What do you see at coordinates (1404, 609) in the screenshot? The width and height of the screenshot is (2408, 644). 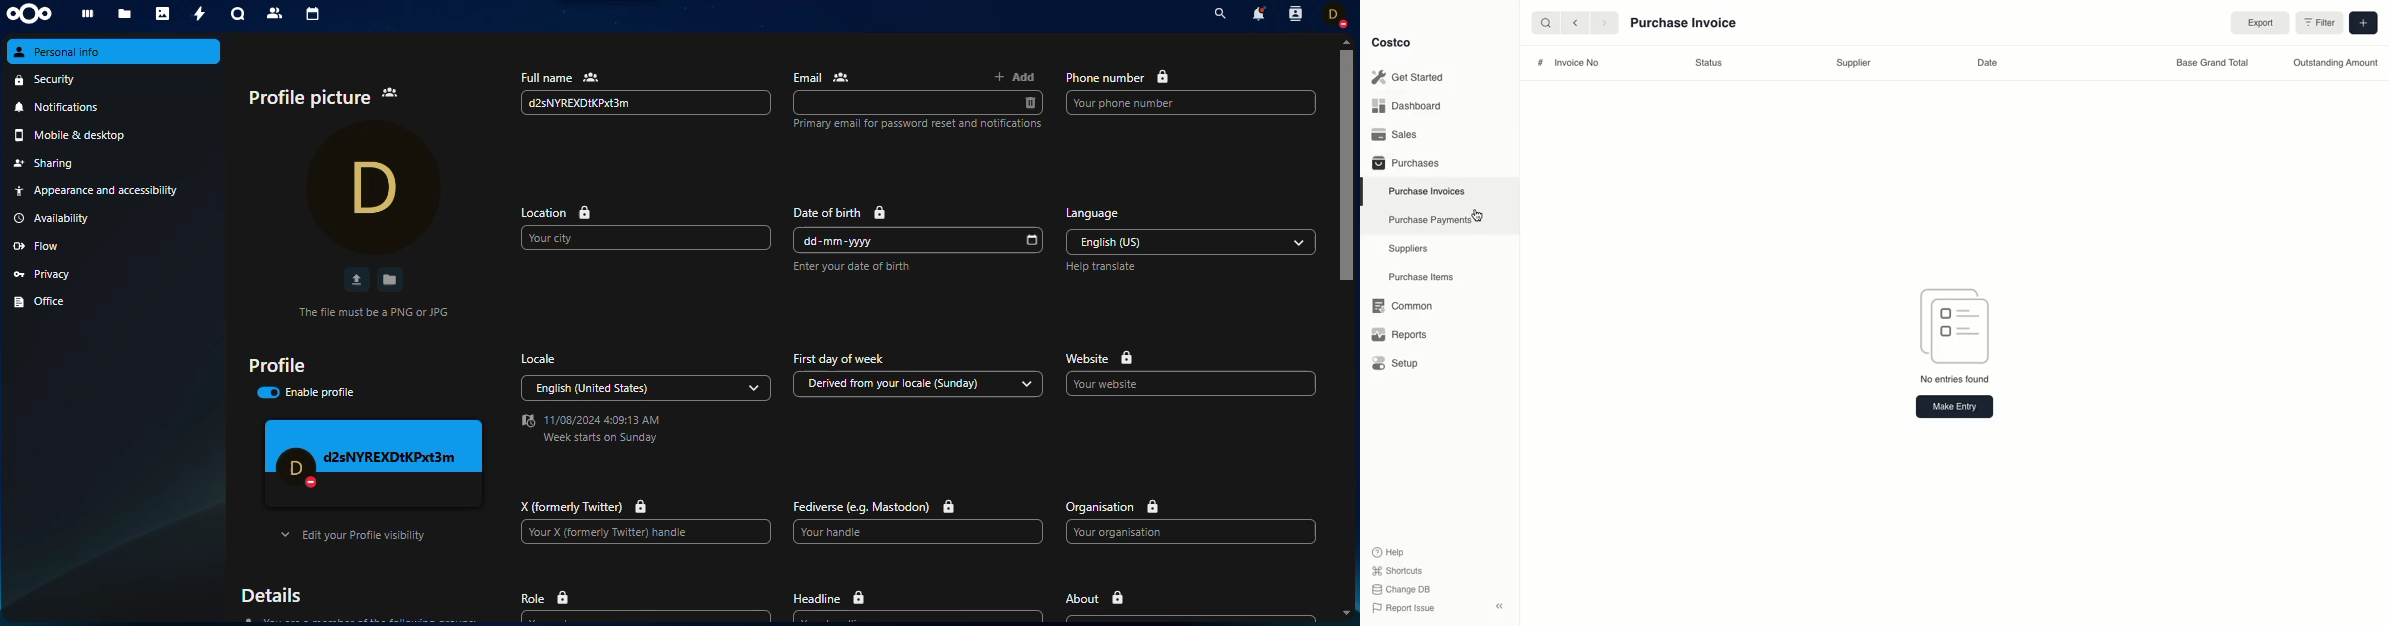 I see `Report Issue` at bounding box center [1404, 609].